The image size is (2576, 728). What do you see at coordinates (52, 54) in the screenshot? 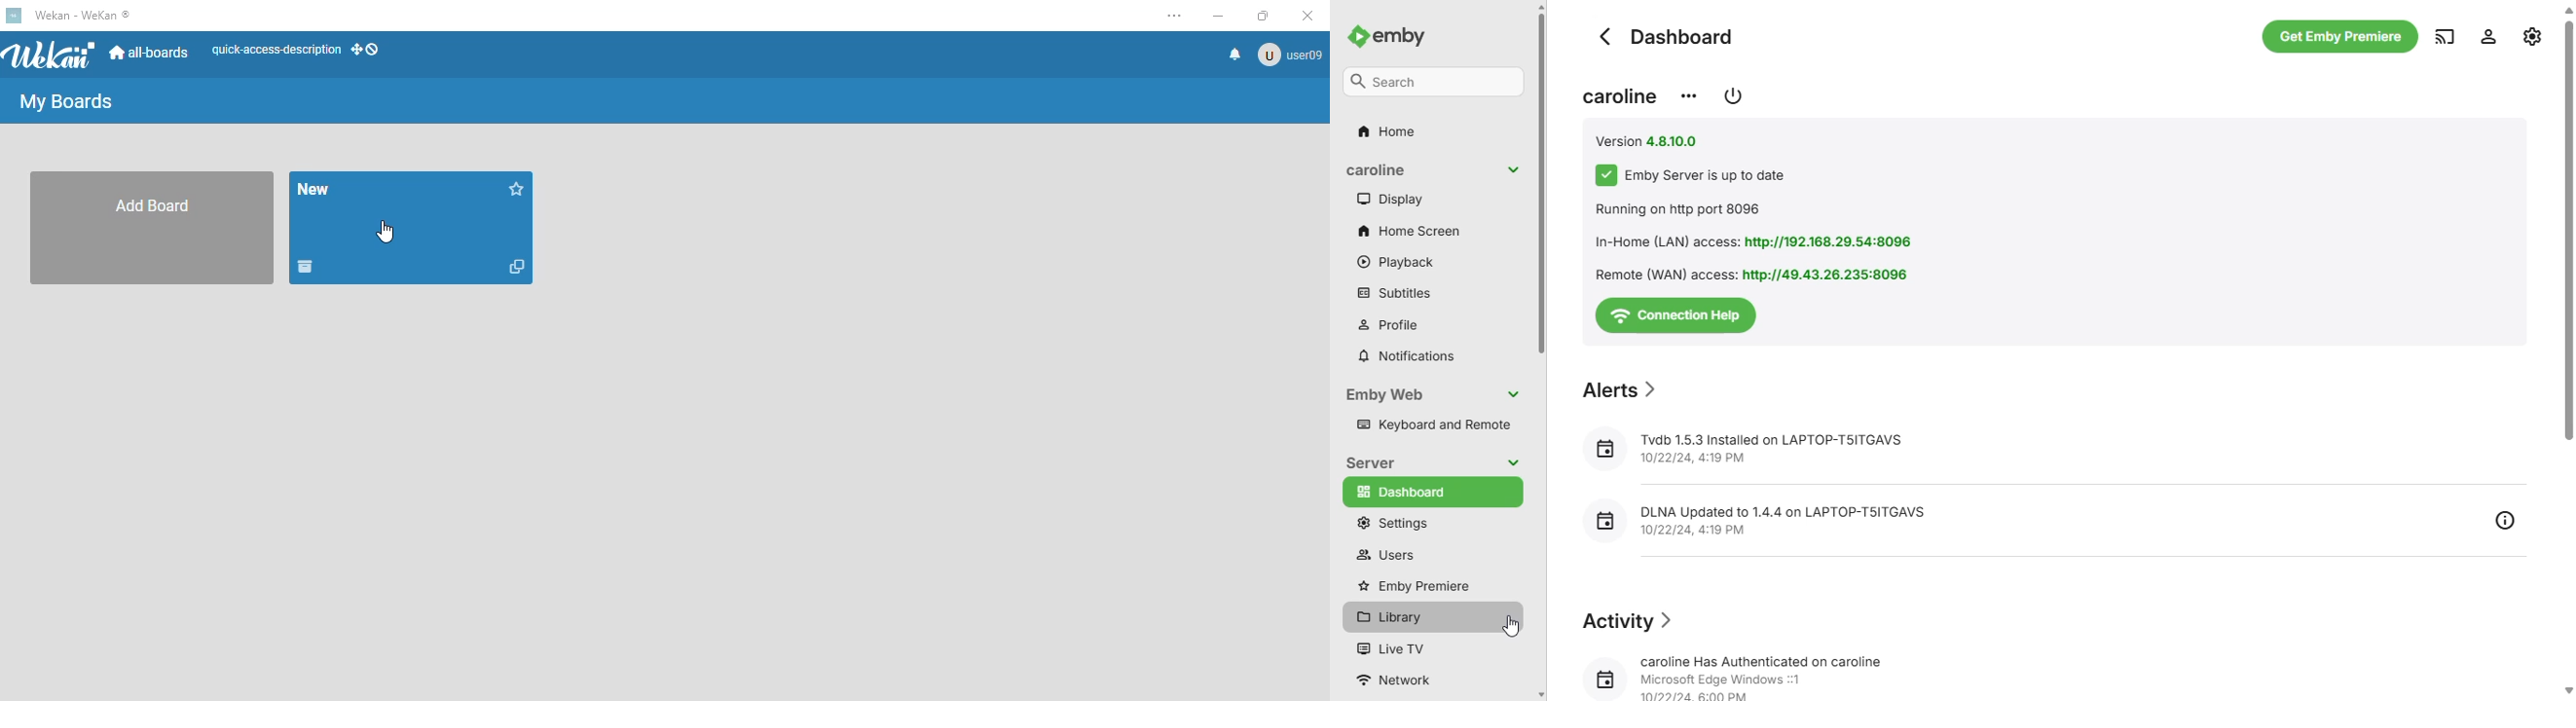
I see `wekan` at bounding box center [52, 54].